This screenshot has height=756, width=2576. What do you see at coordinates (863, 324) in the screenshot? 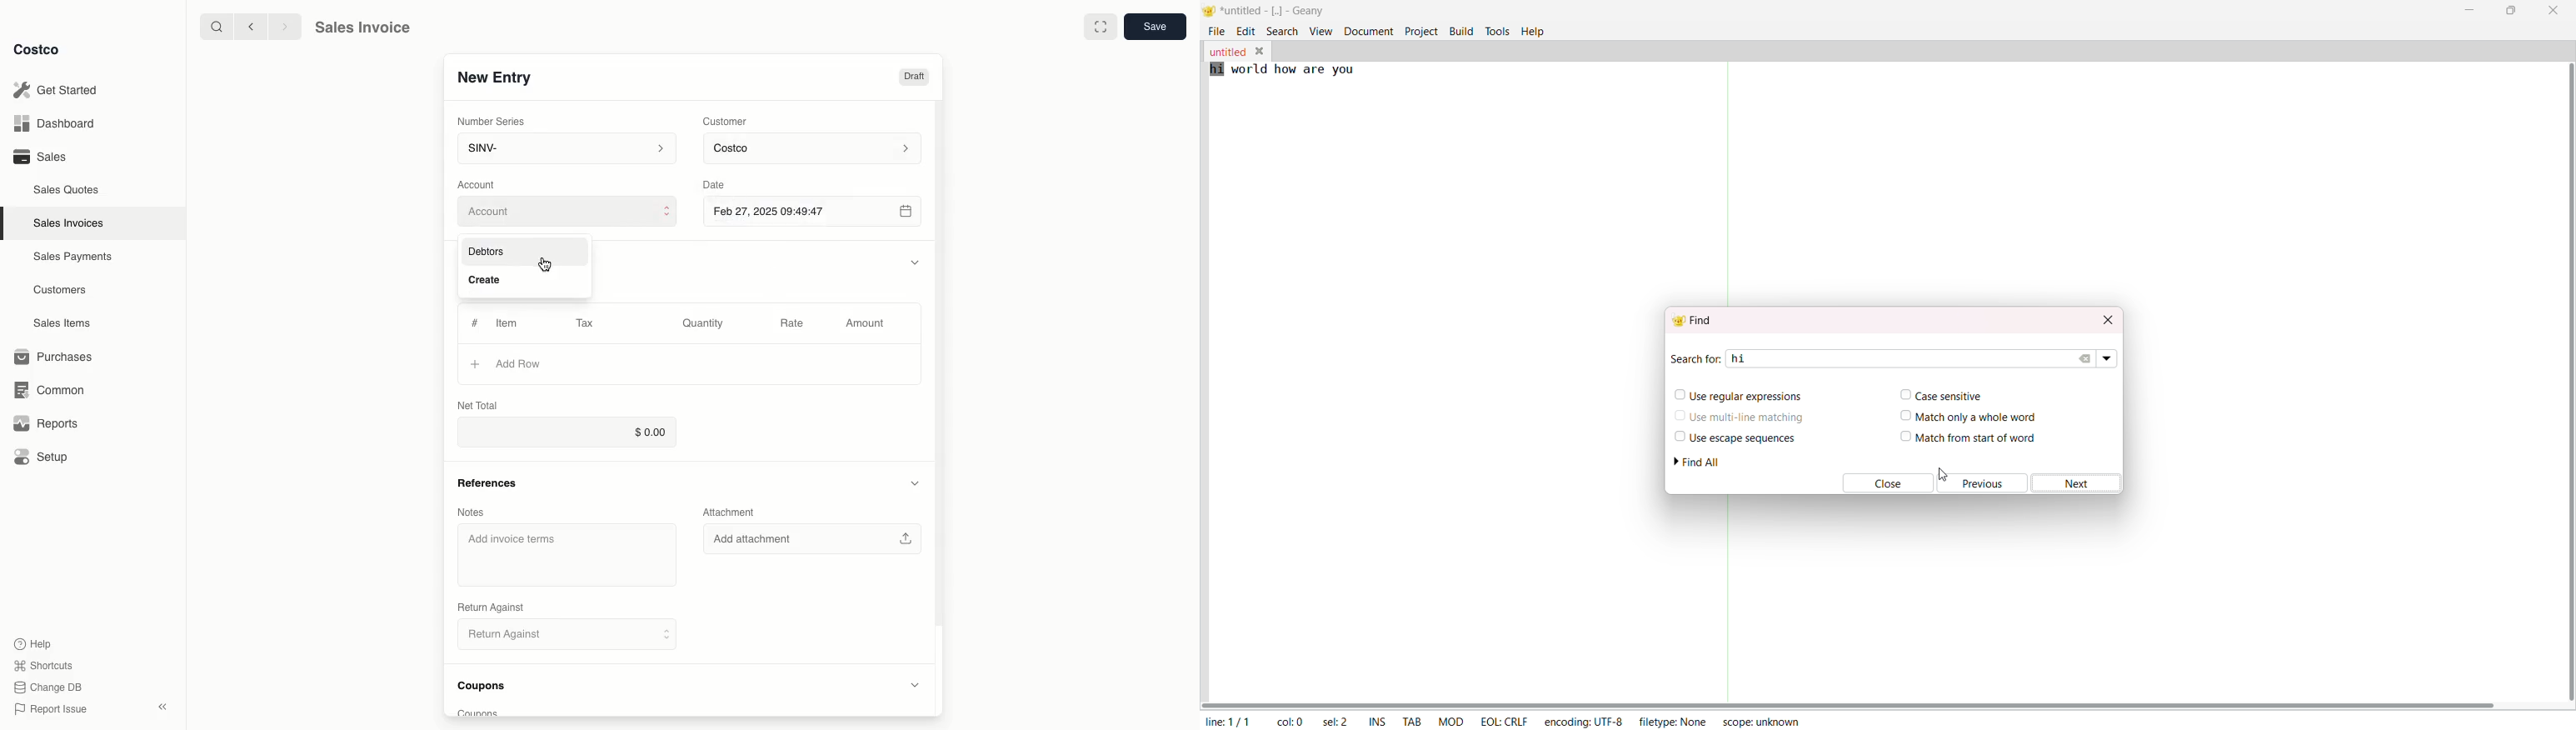
I see `Amount` at bounding box center [863, 324].